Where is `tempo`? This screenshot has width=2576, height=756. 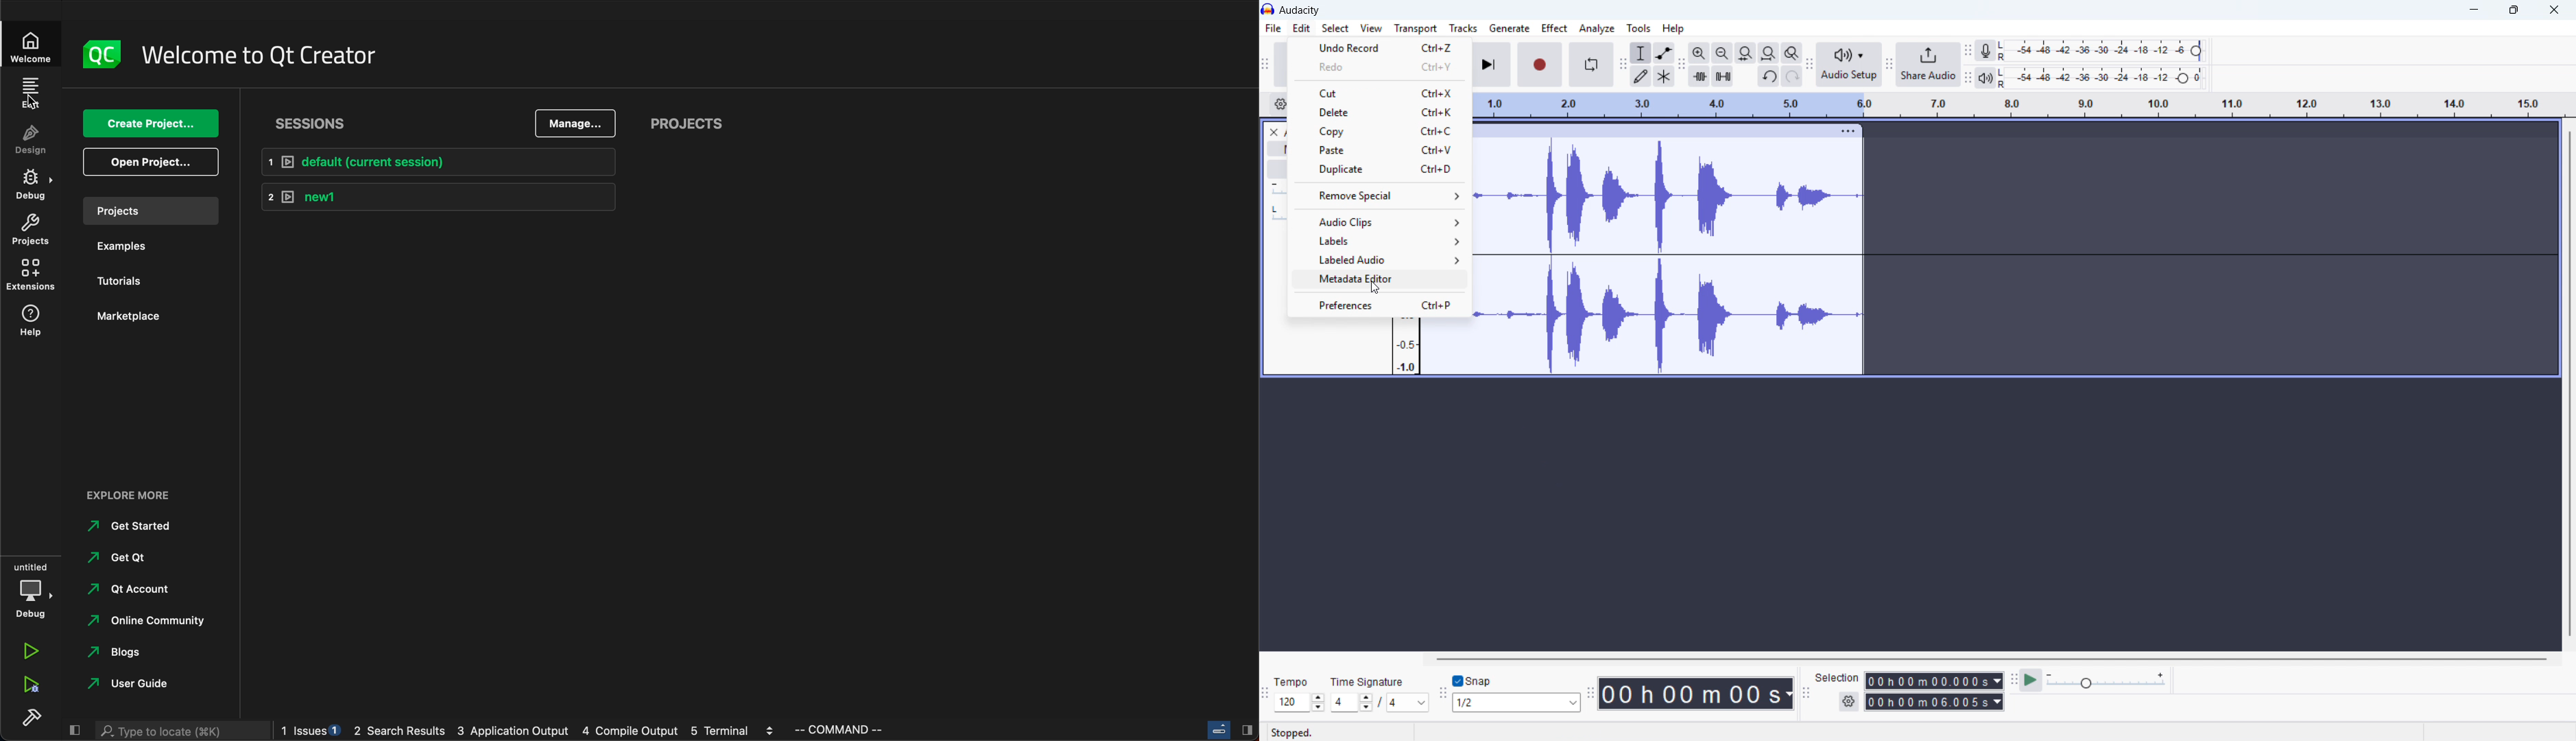 tempo is located at coordinates (1294, 681).